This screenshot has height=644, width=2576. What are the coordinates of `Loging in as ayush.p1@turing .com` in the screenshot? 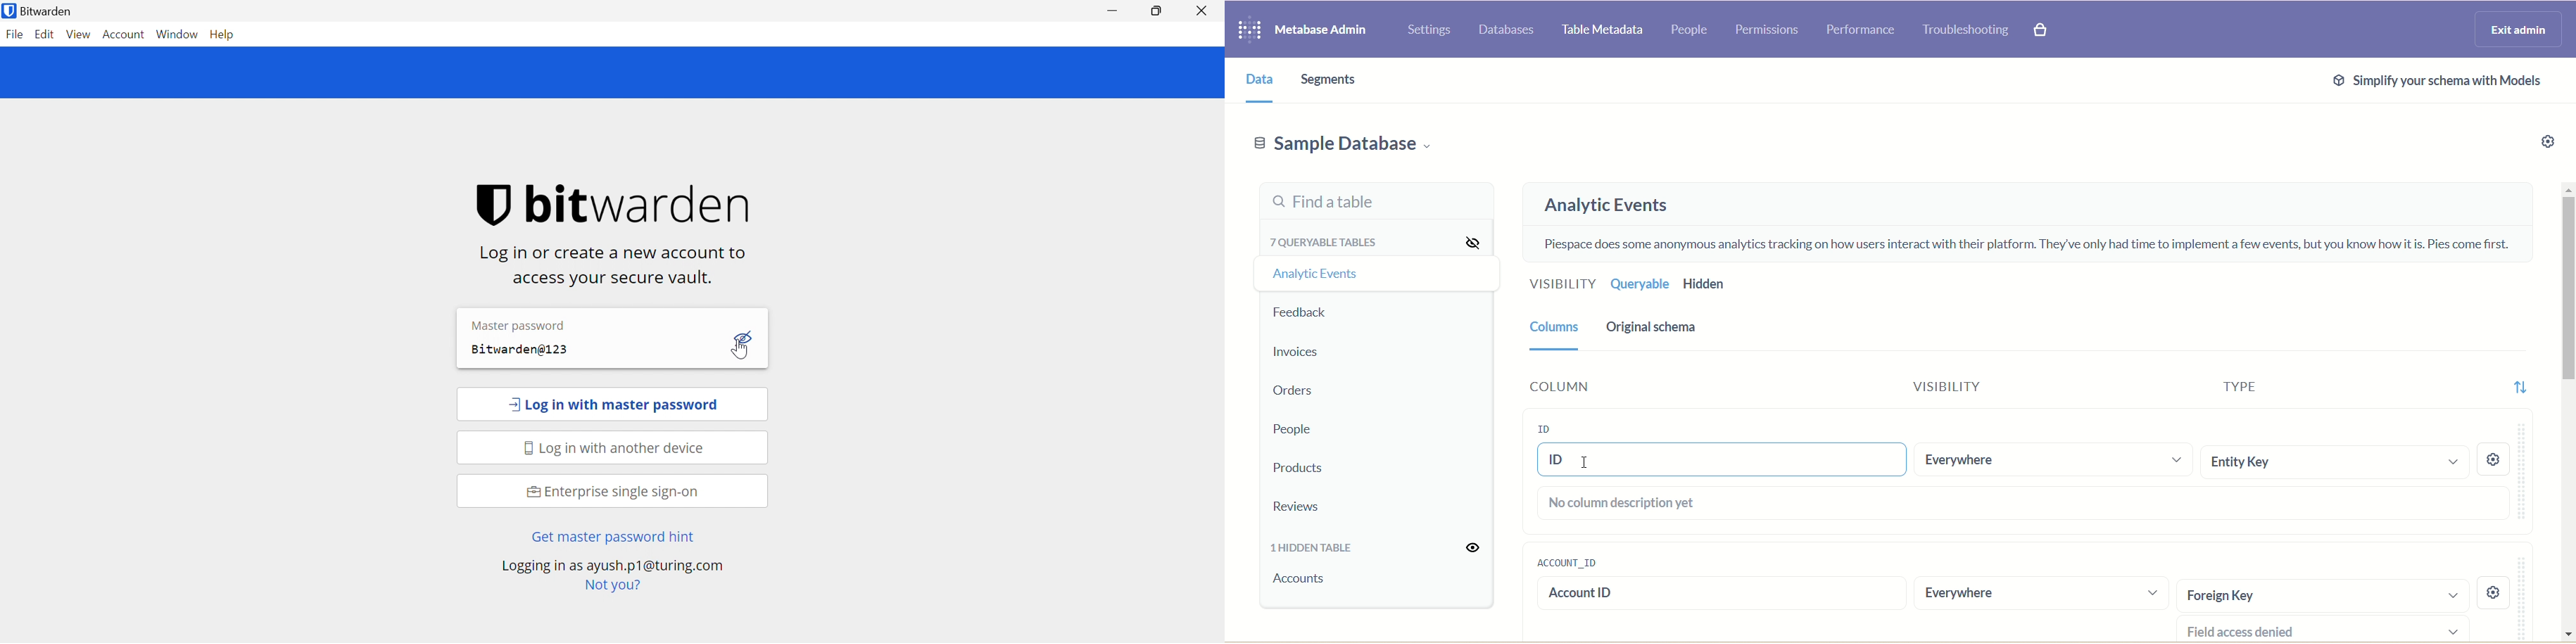 It's located at (612, 566).